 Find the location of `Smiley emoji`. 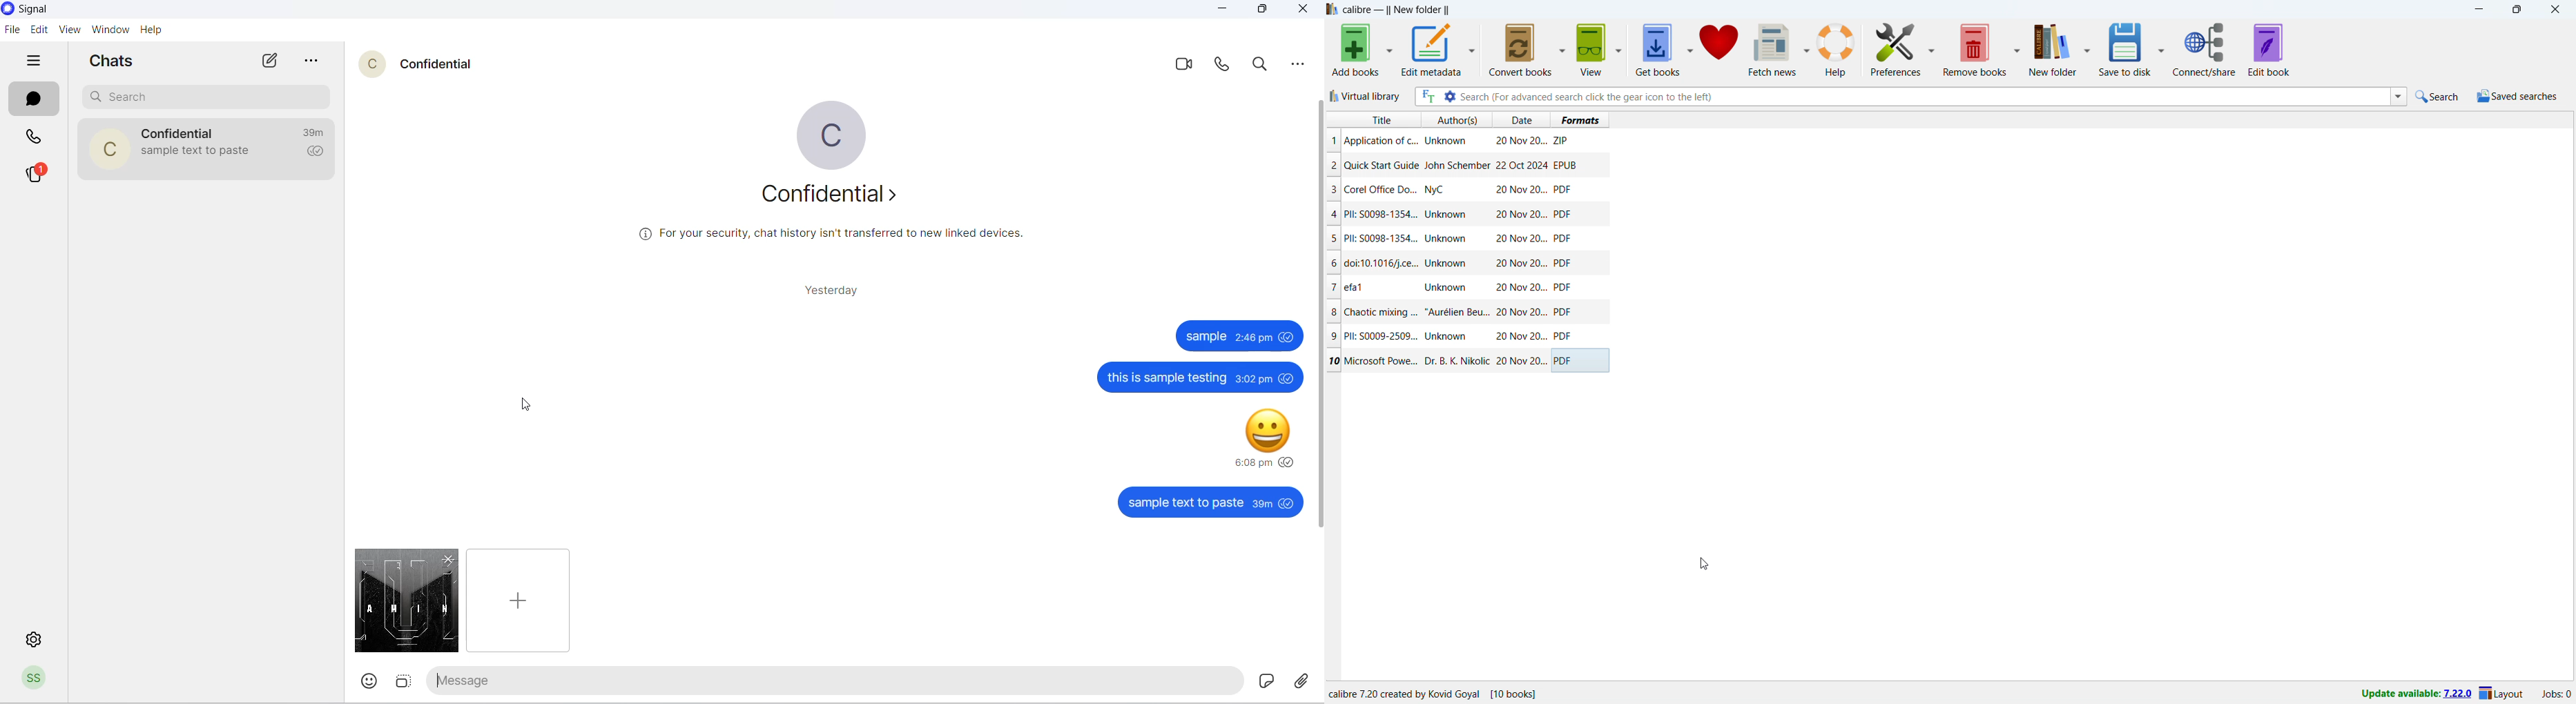

Smiley emoji is located at coordinates (1274, 429).